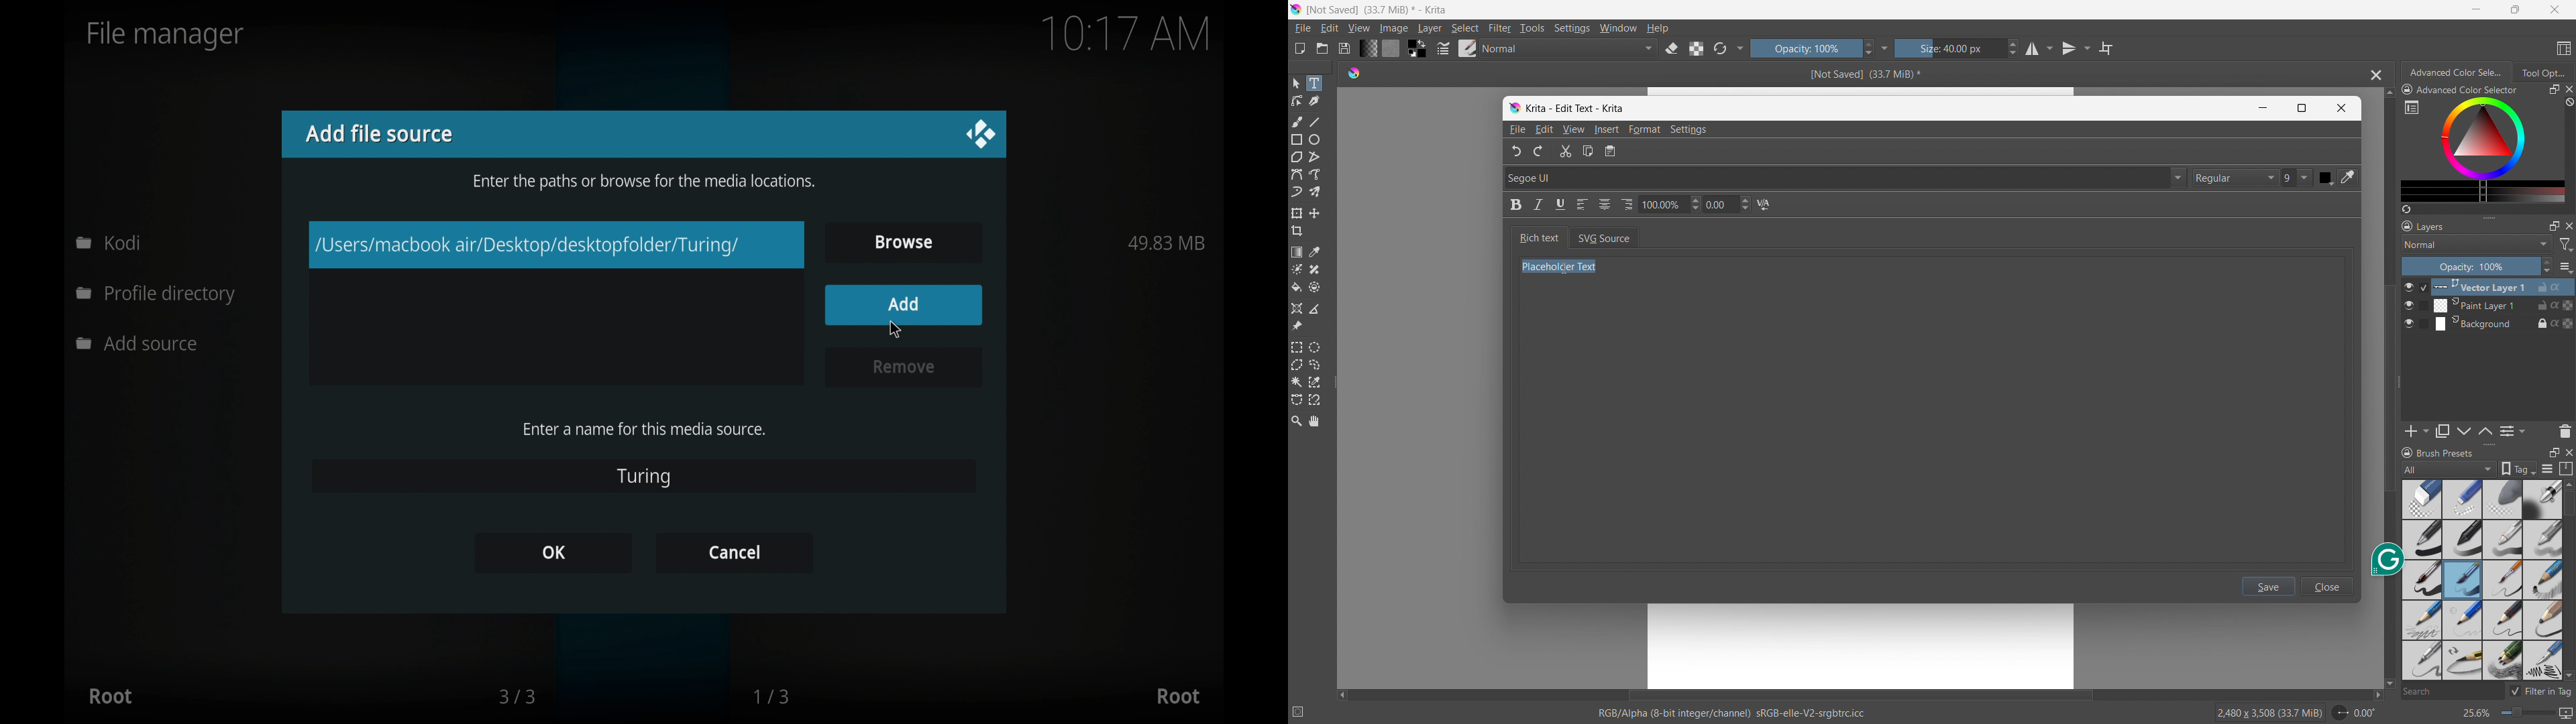  What do you see at coordinates (557, 245) in the screenshot?
I see `/Users/macbook air/Desktop/desktopfolder/Turing/` at bounding box center [557, 245].